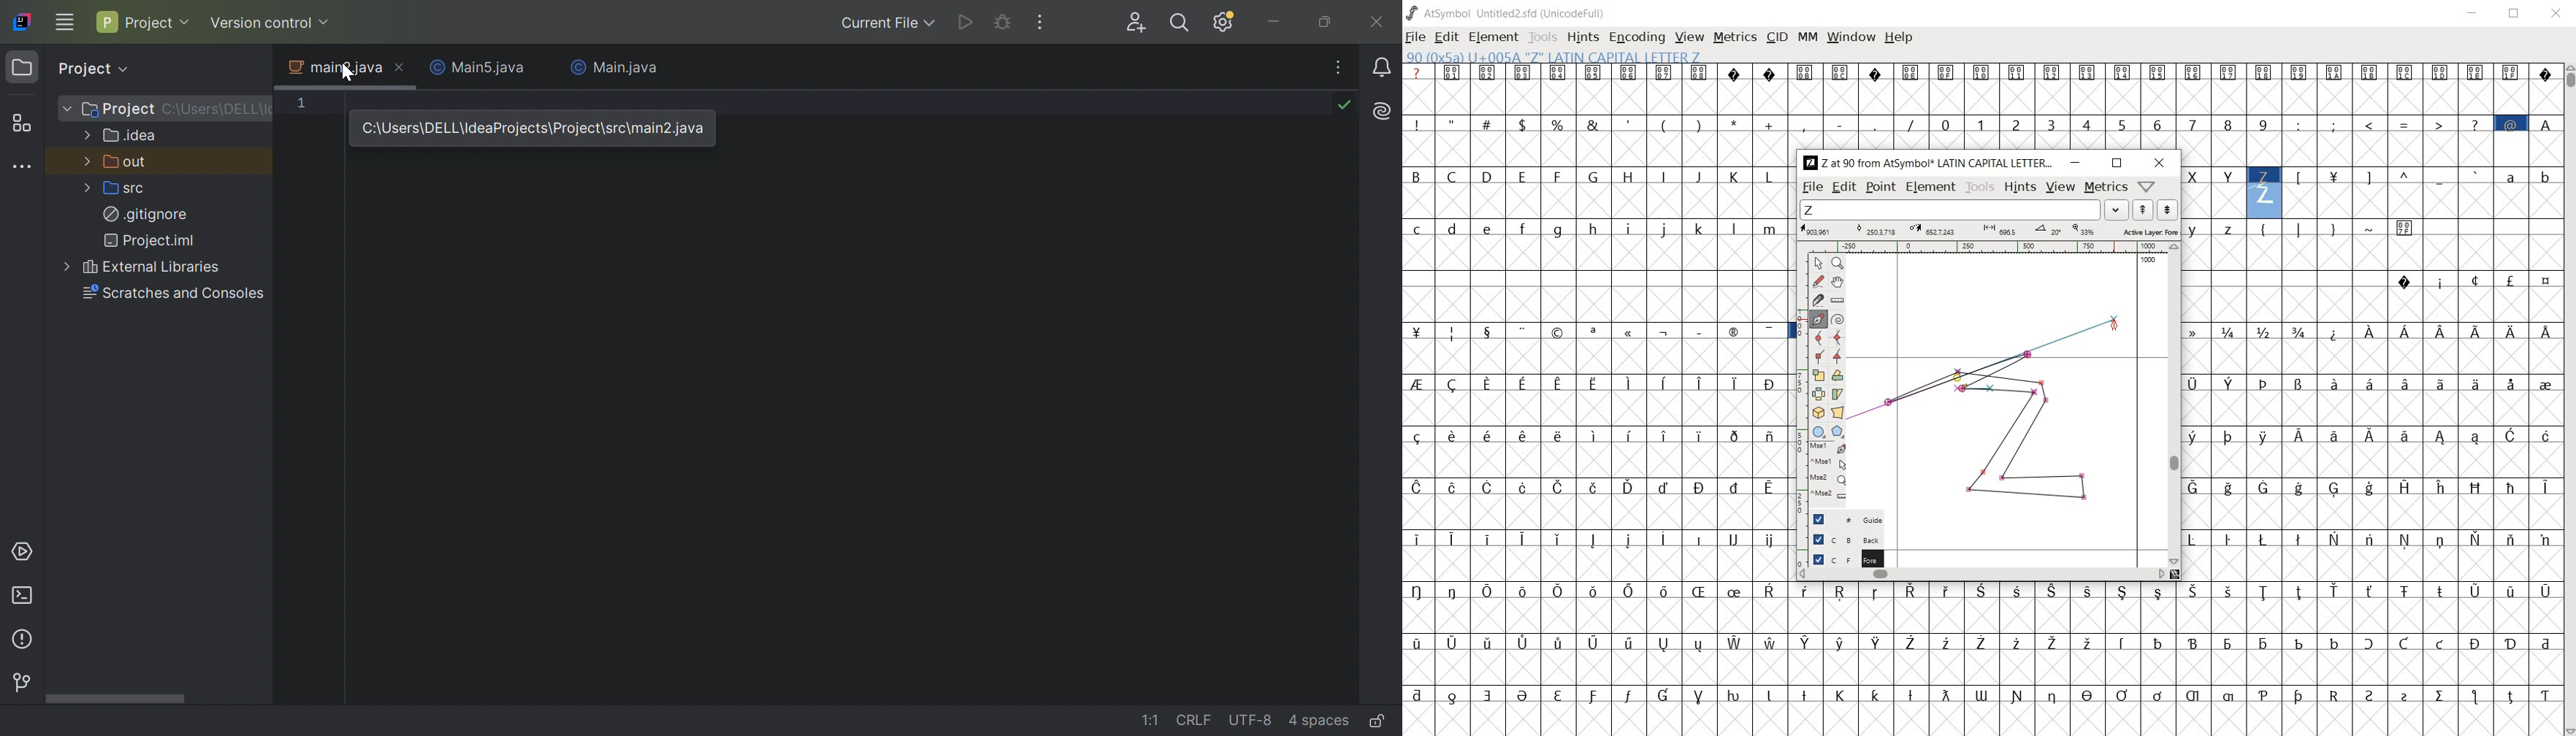  I want to click on Code With Me, so click(1135, 22).